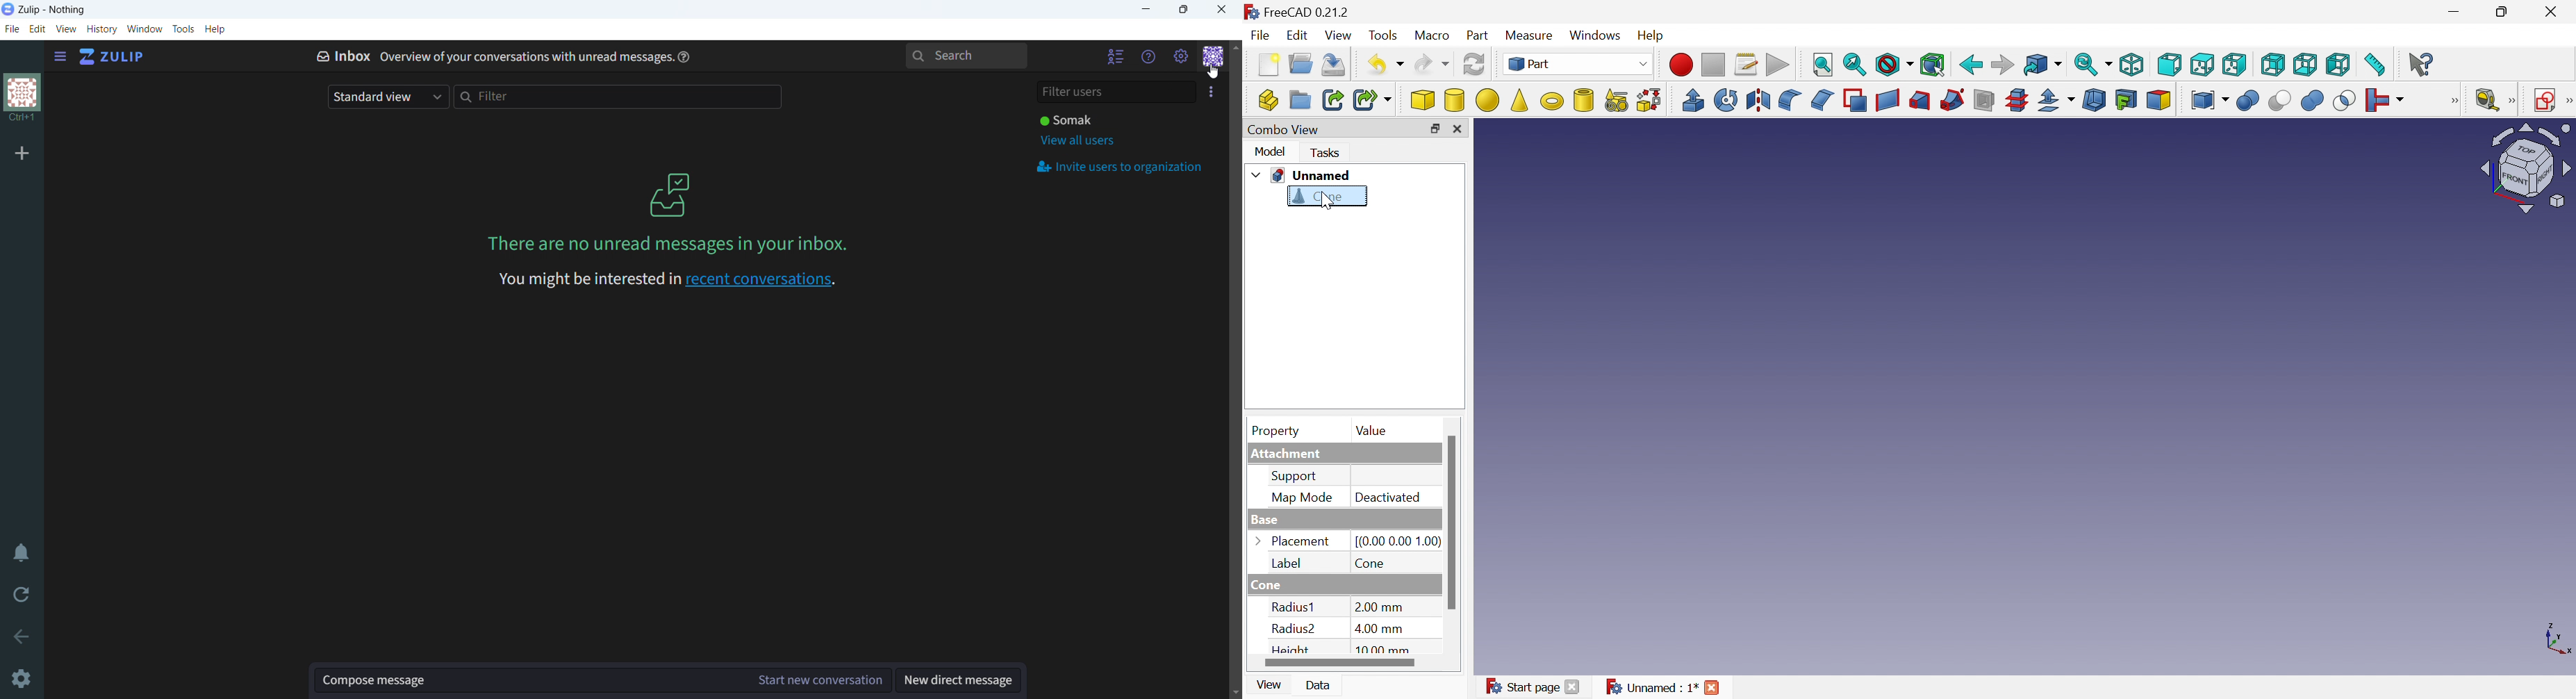 Image resolution: width=2576 pixels, height=700 pixels. Describe the element at coordinates (1571, 689) in the screenshot. I see `Close` at that location.